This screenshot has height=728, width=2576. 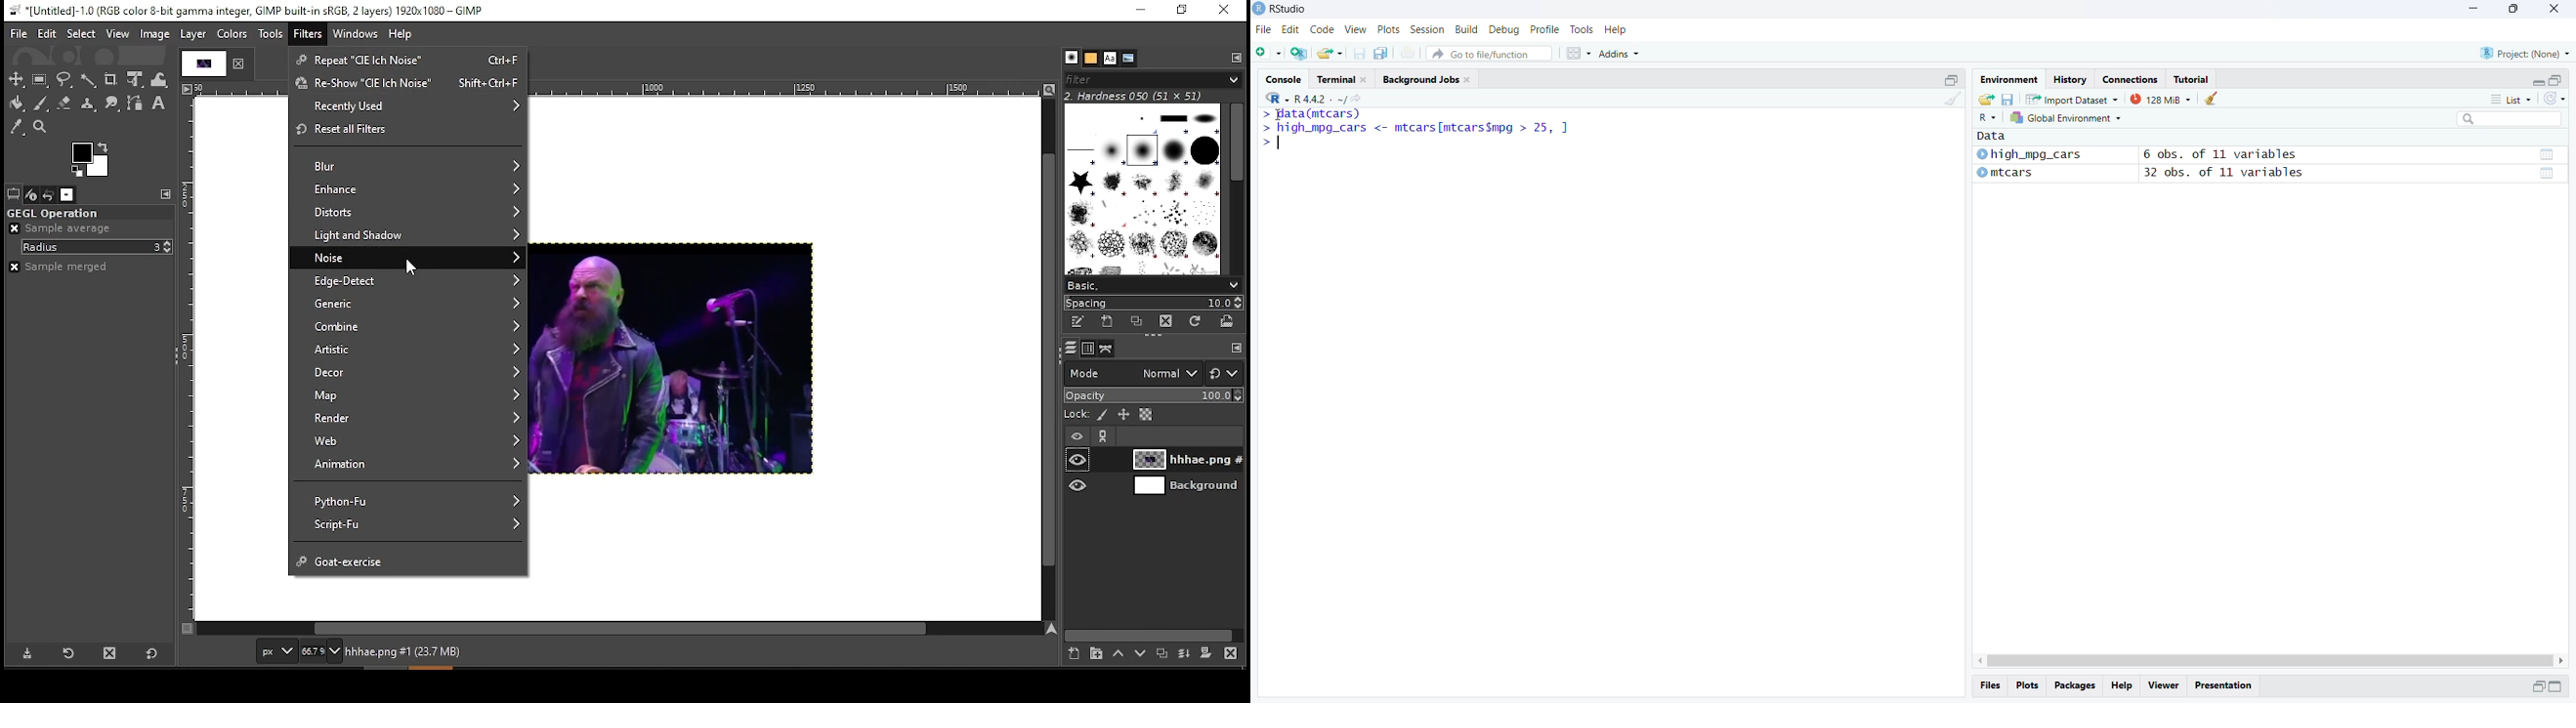 I want to click on Background Jobs, so click(x=1431, y=79).